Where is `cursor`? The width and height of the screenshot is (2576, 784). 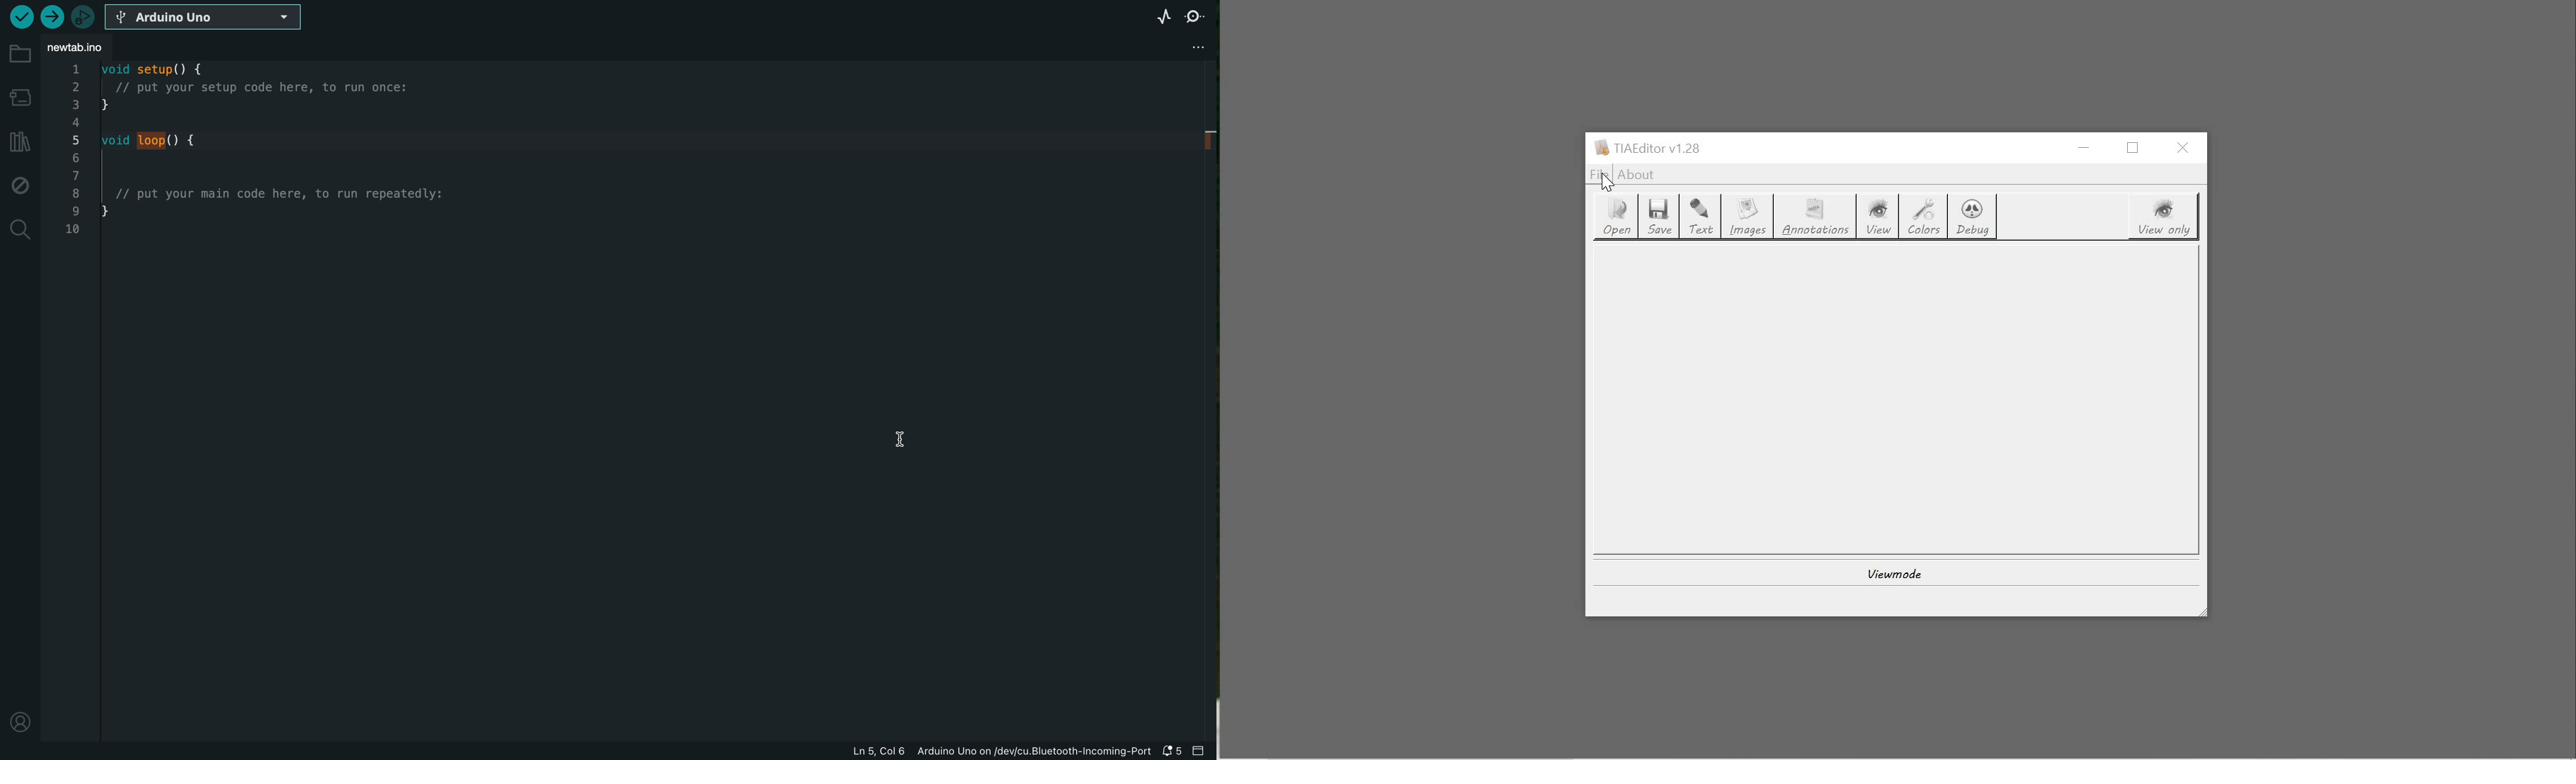
cursor is located at coordinates (917, 433).